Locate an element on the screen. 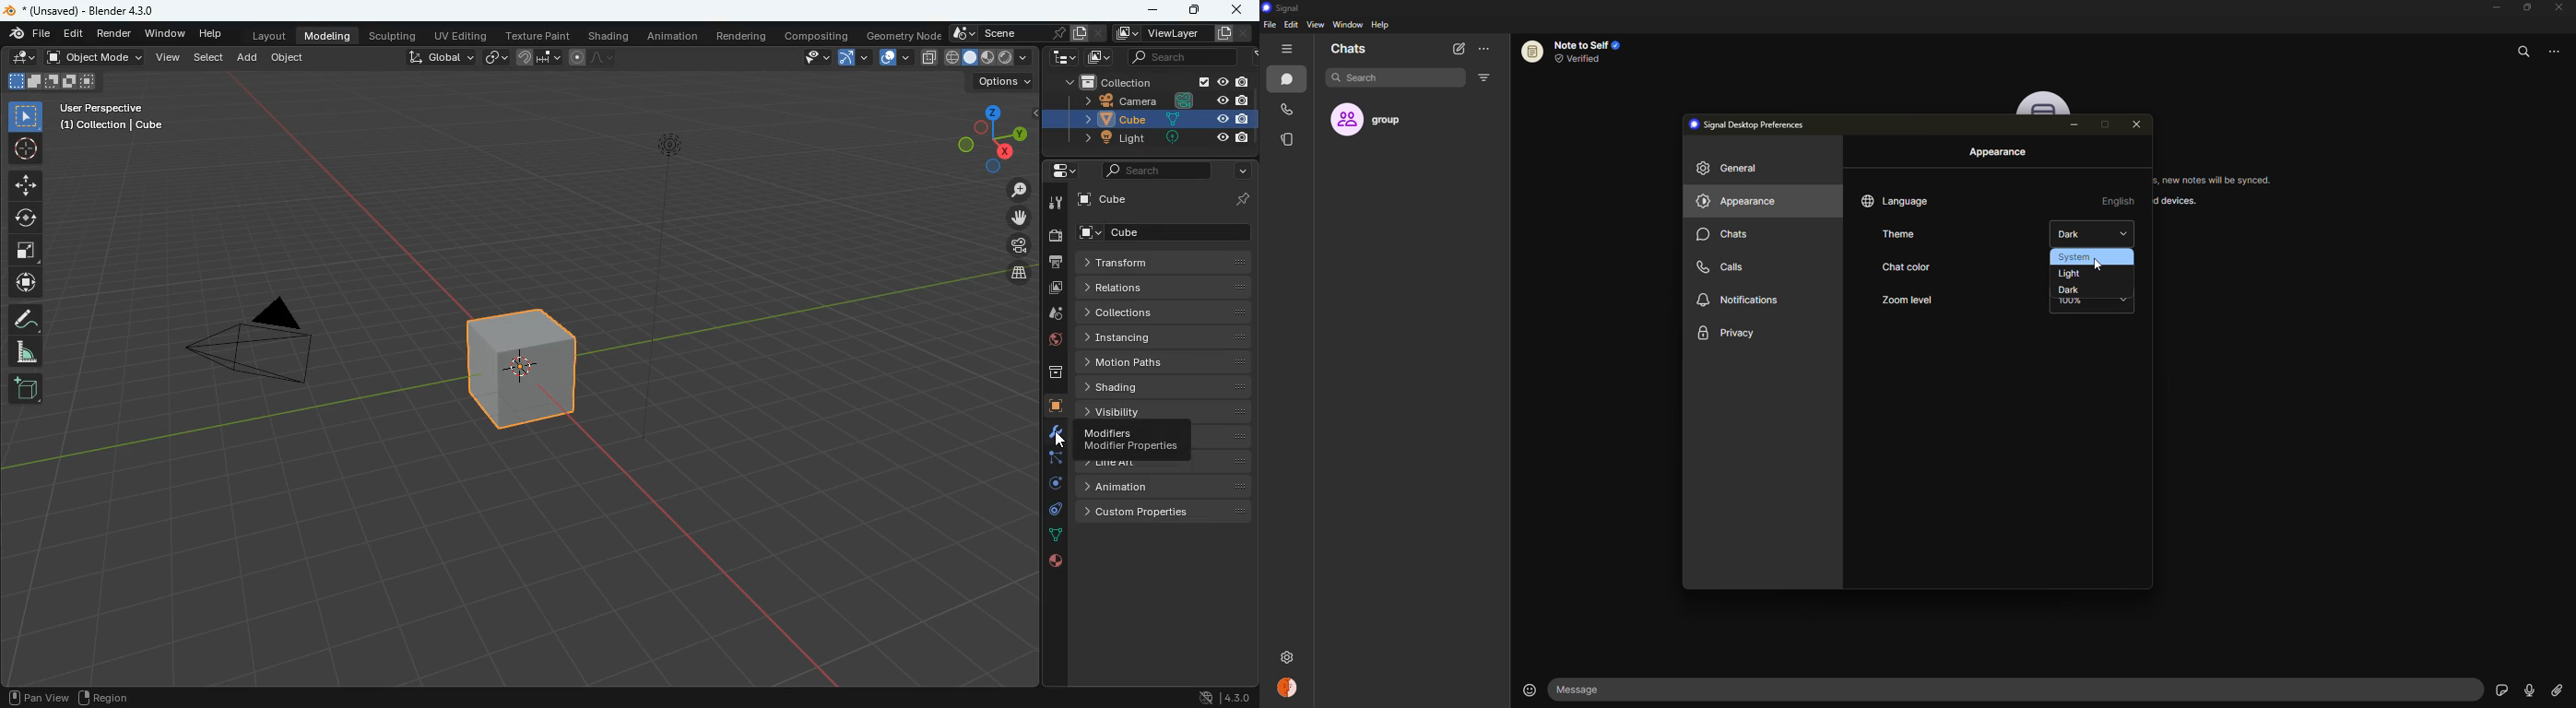 The image size is (2576, 728). aim is located at coordinates (27, 149).